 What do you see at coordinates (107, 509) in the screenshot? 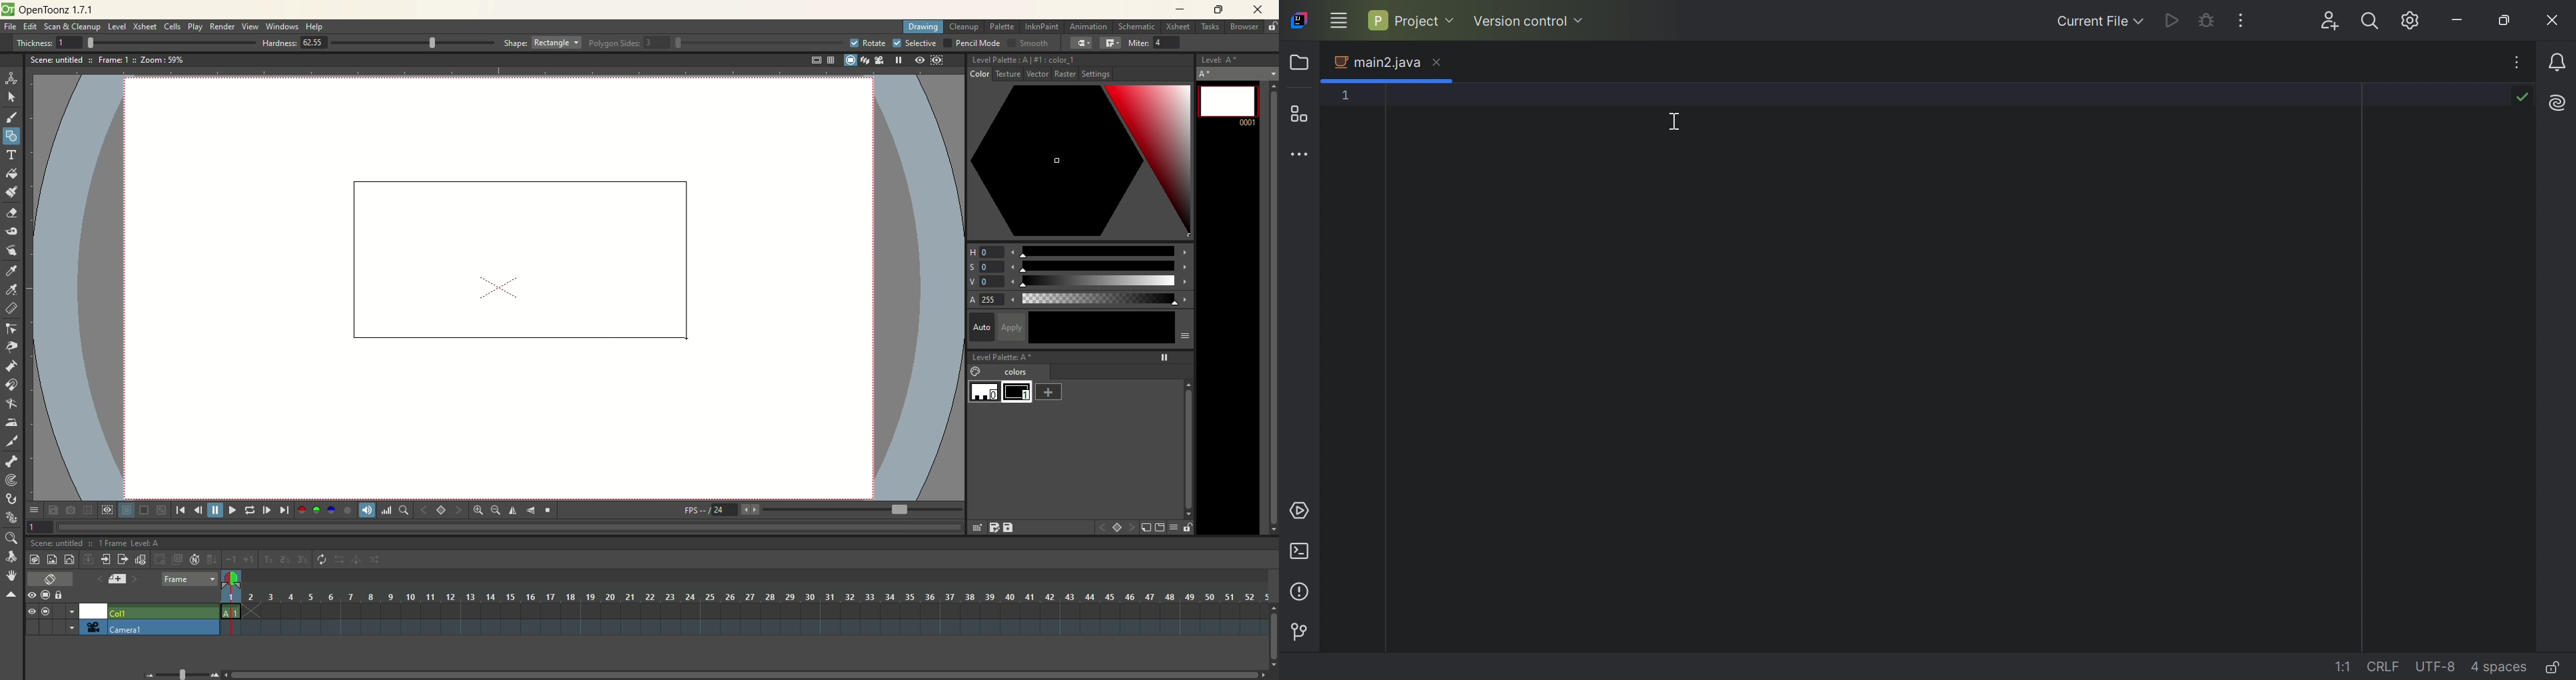
I see `define sub-camera` at bounding box center [107, 509].